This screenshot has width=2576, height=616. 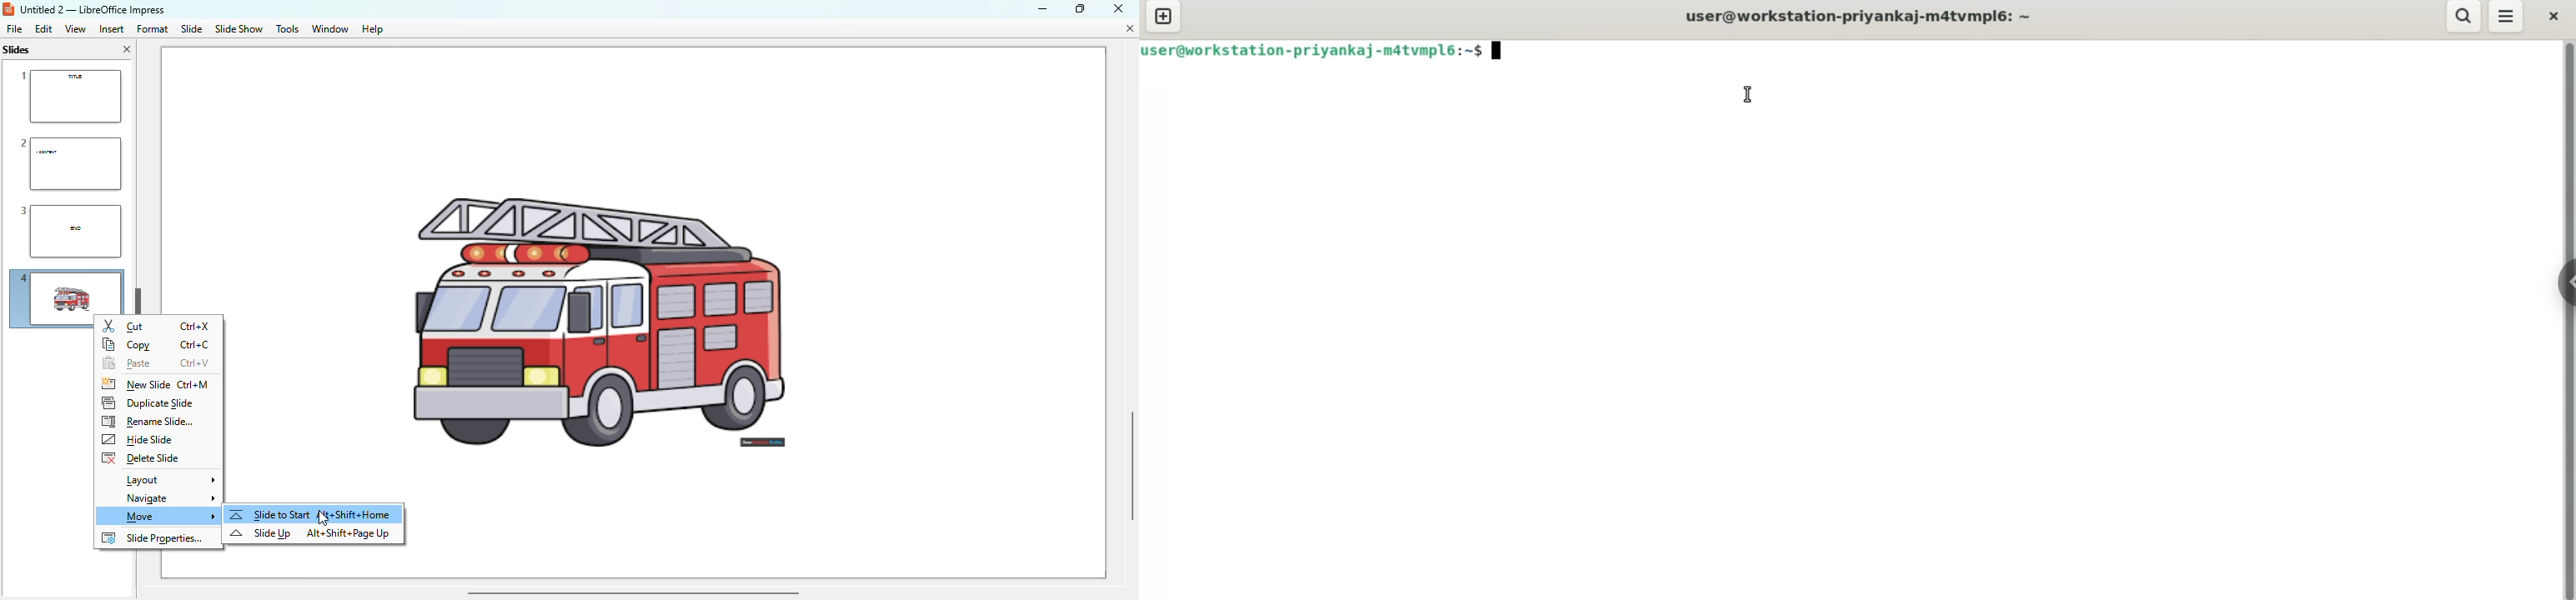 What do you see at coordinates (324, 518) in the screenshot?
I see `cursor` at bounding box center [324, 518].